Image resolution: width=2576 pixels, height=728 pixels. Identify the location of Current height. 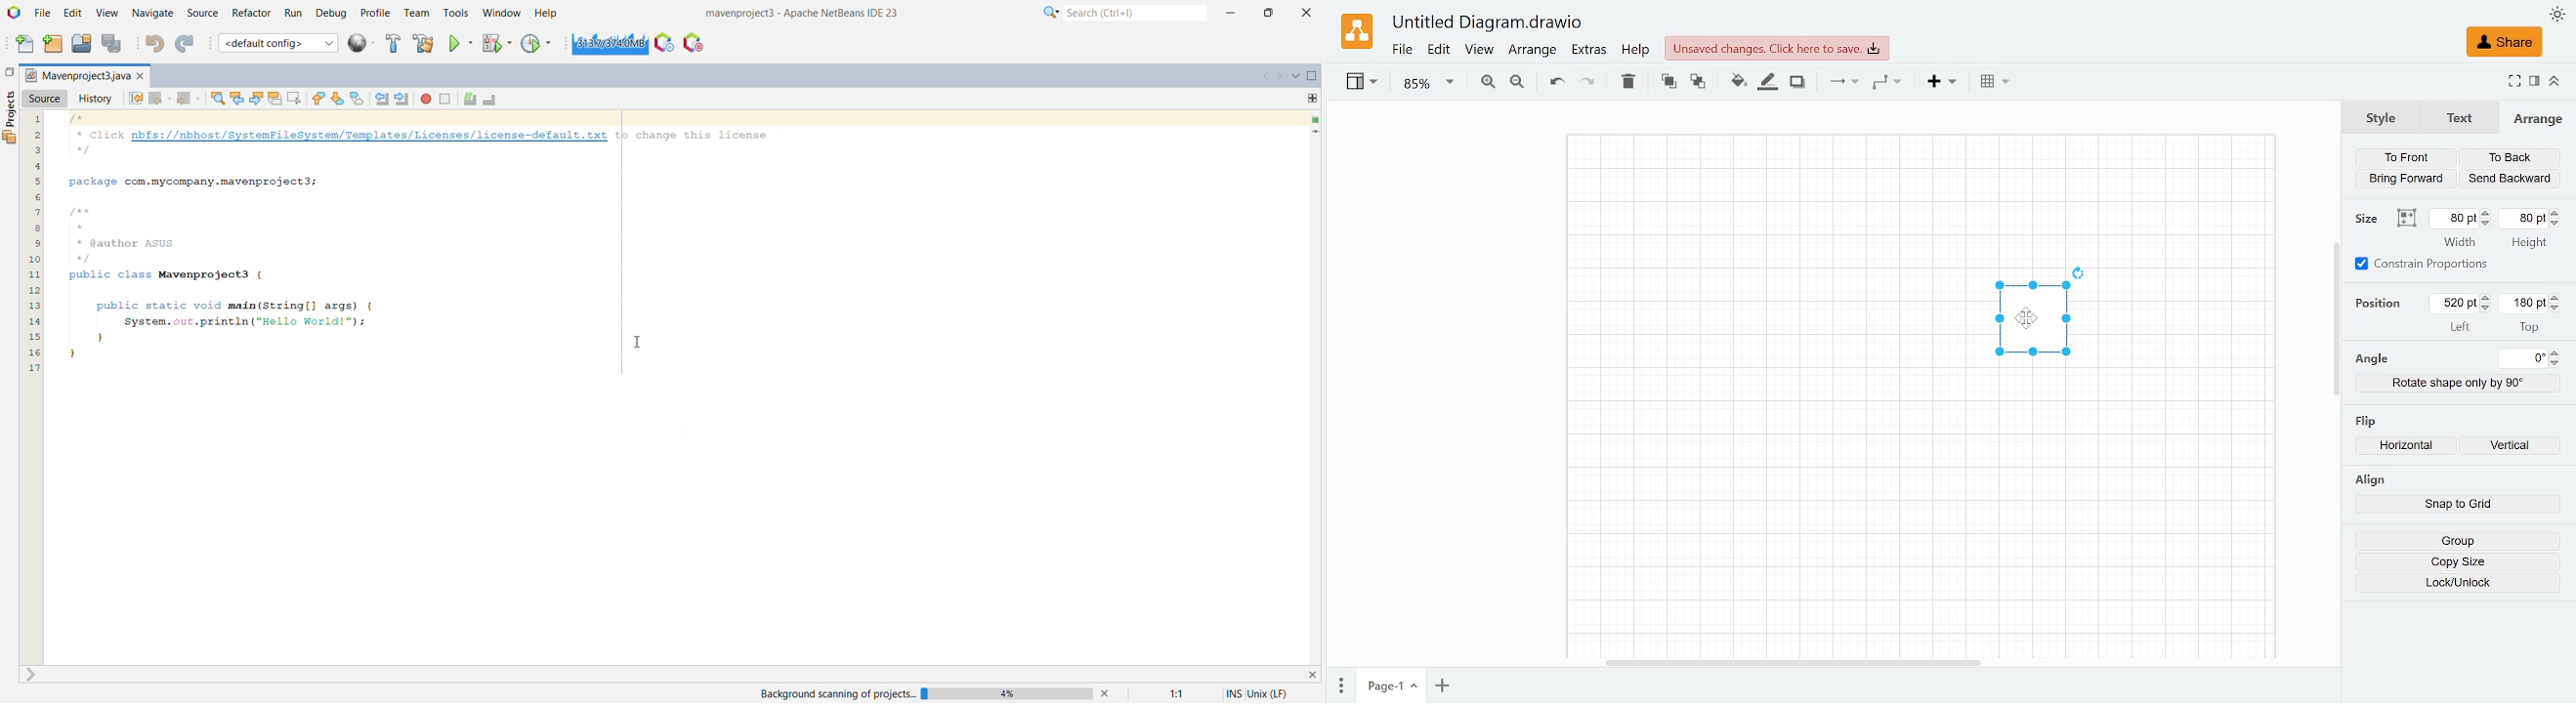
(2525, 218).